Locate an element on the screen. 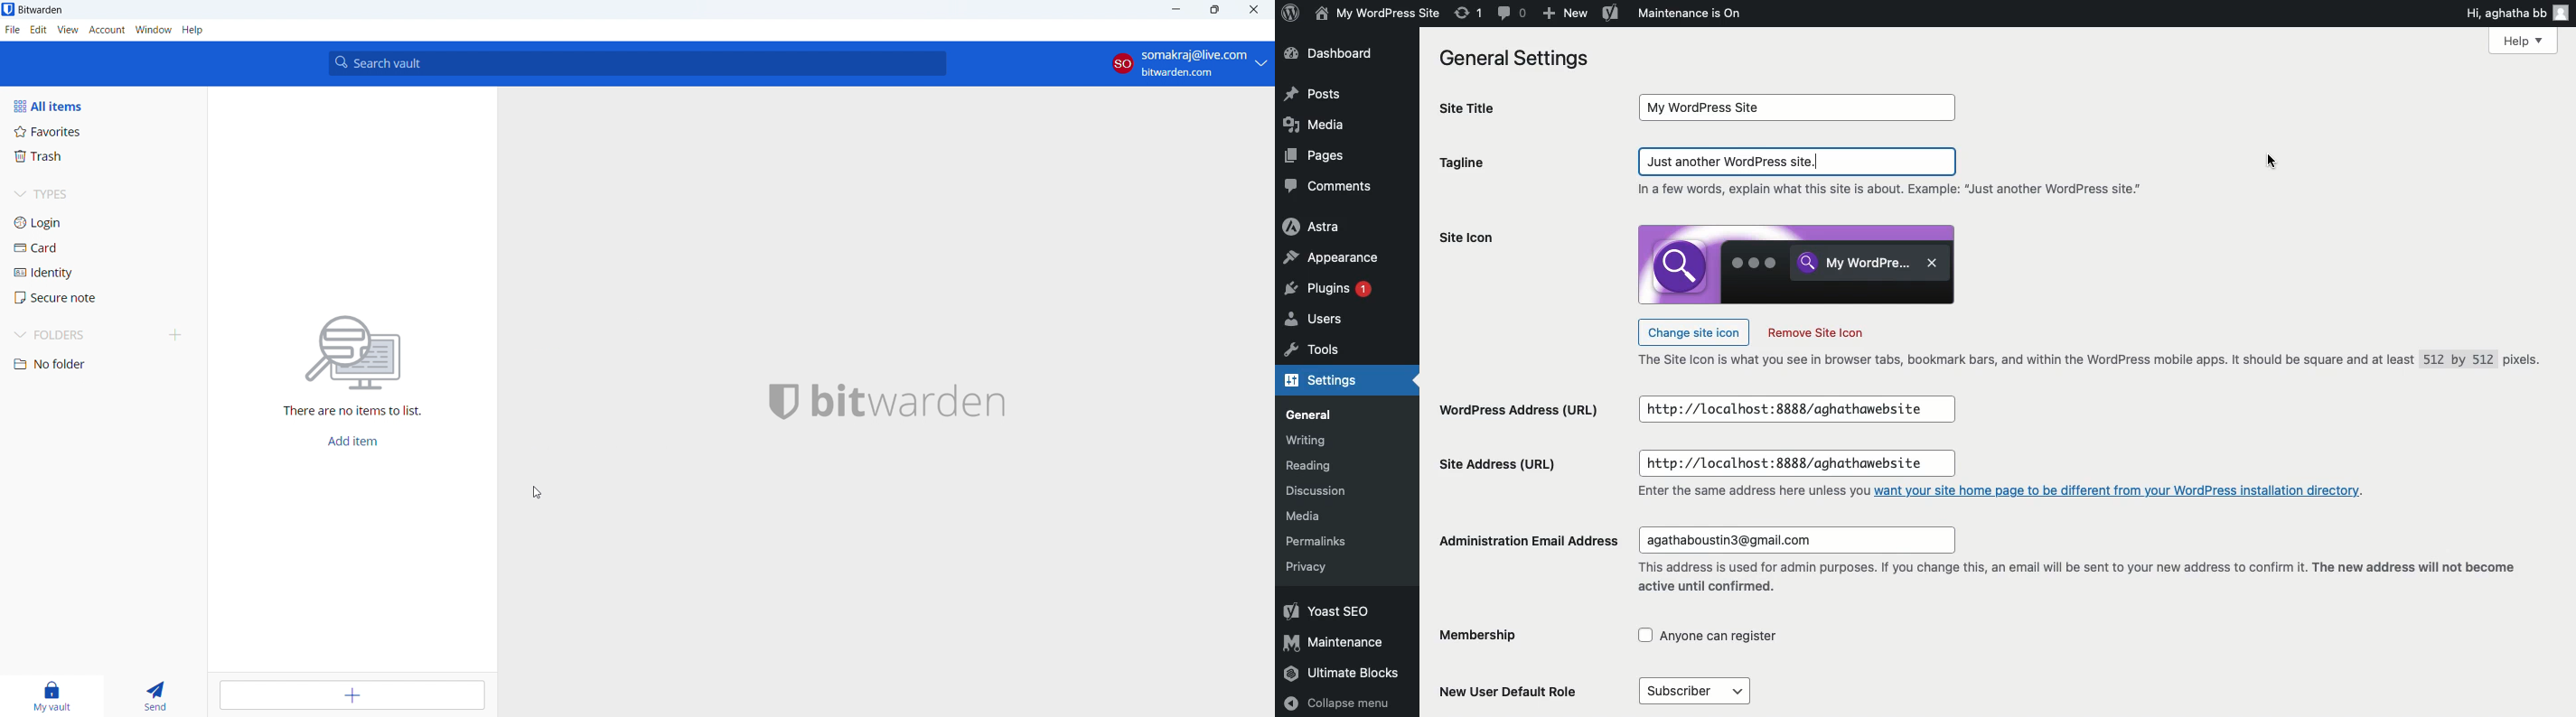 The width and height of the screenshot is (2576, 728). close is located at coordinates (1253, 10).